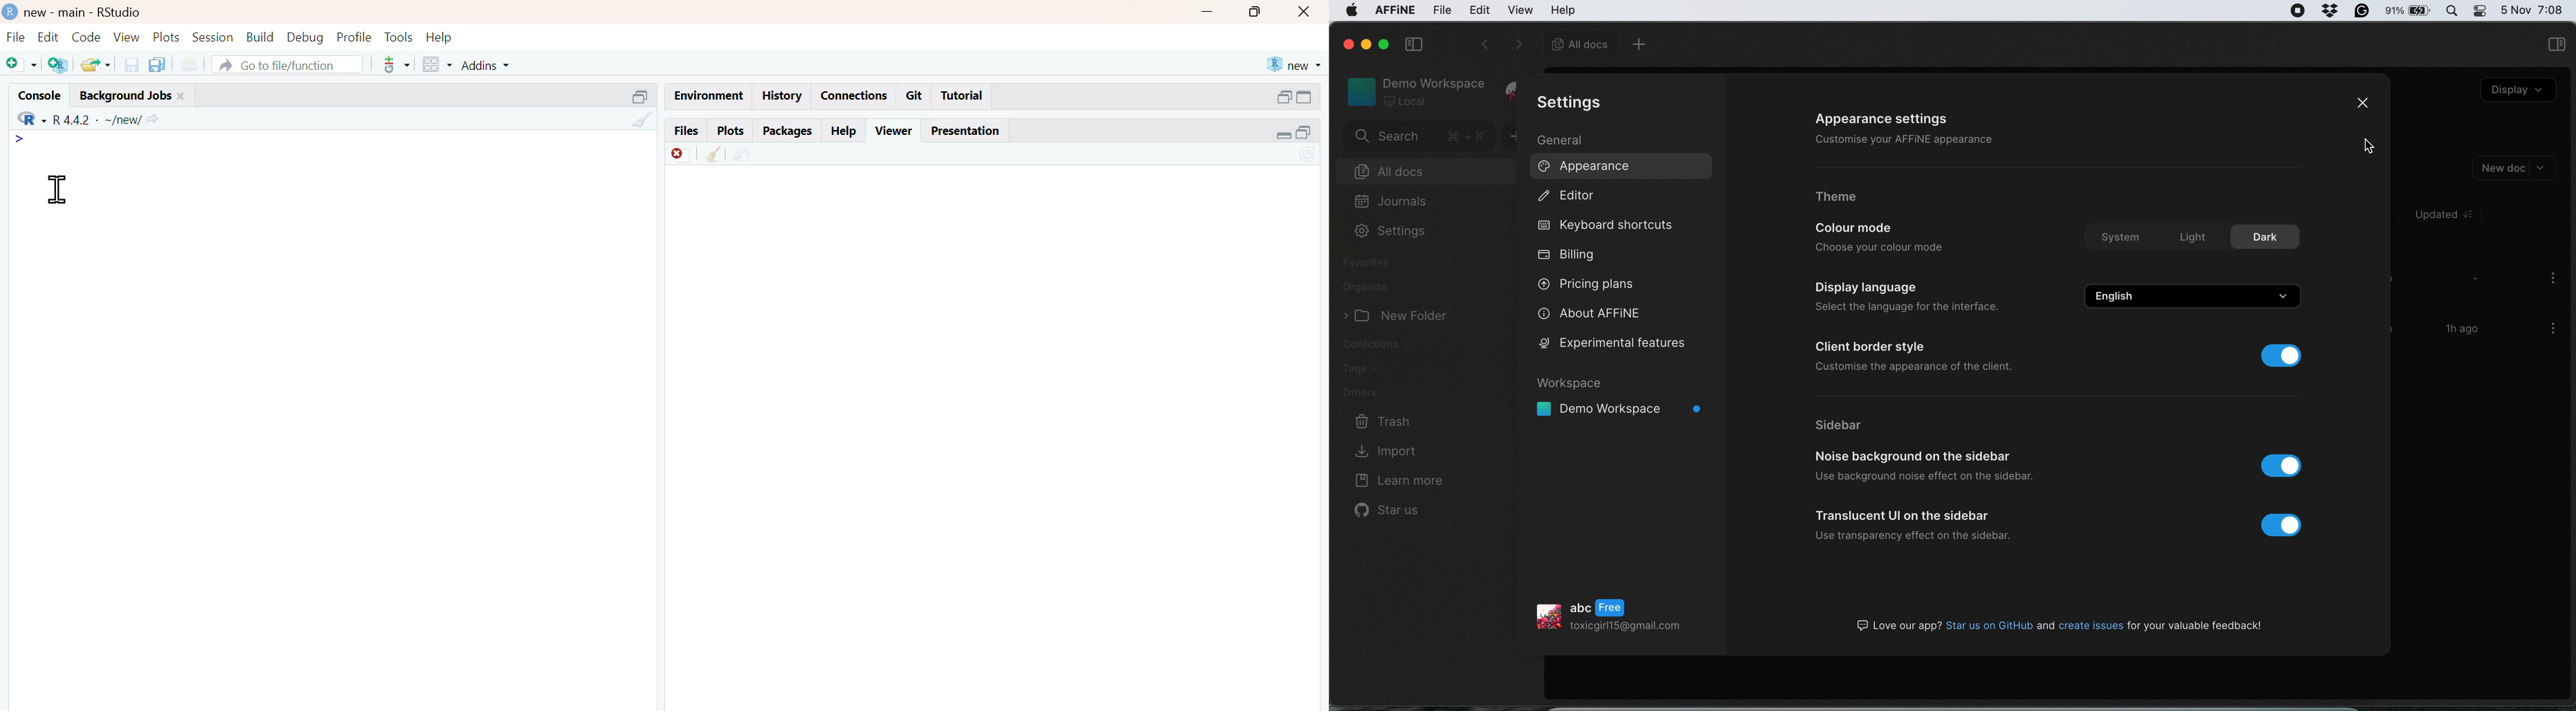 This screenshot has height=728, width=2576. Describe the element at coordinates (1305, 97) in the screenshot. I see `expand/collapse` at that location.